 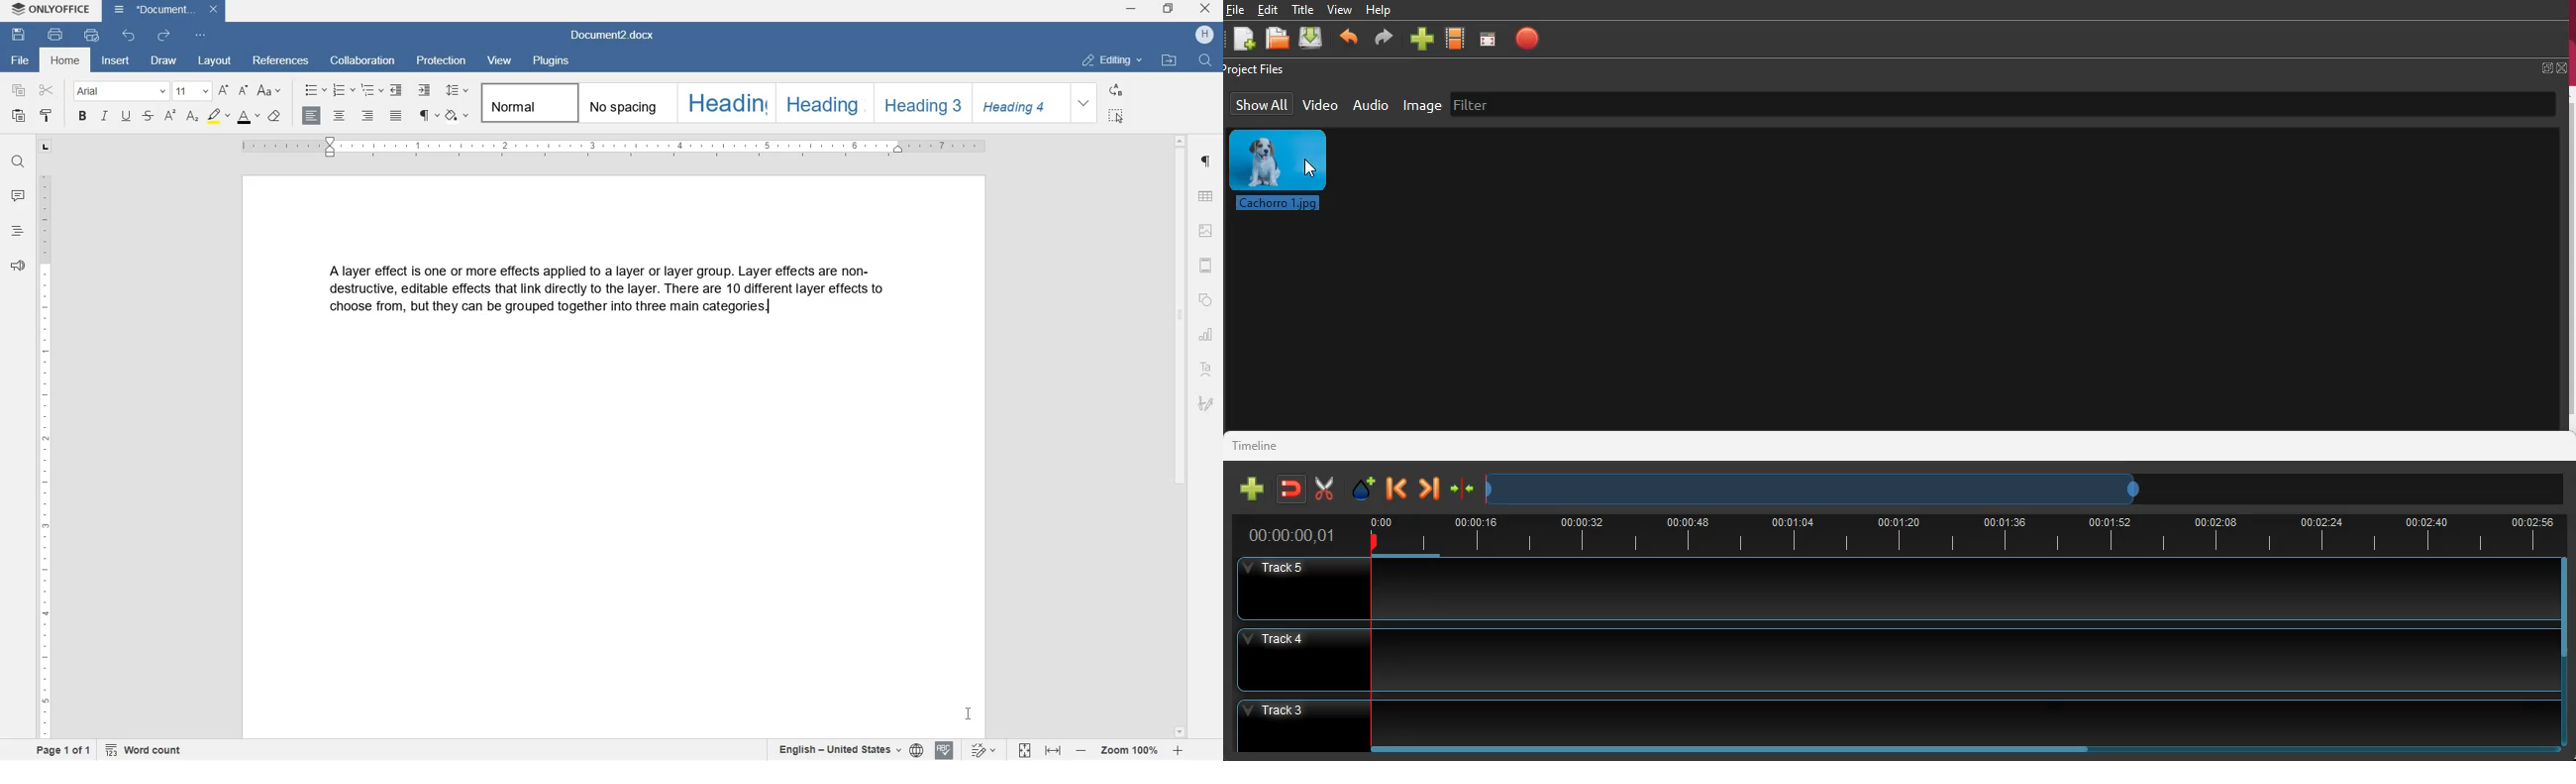 I want to click on text art, so click(x=1206, y=370).